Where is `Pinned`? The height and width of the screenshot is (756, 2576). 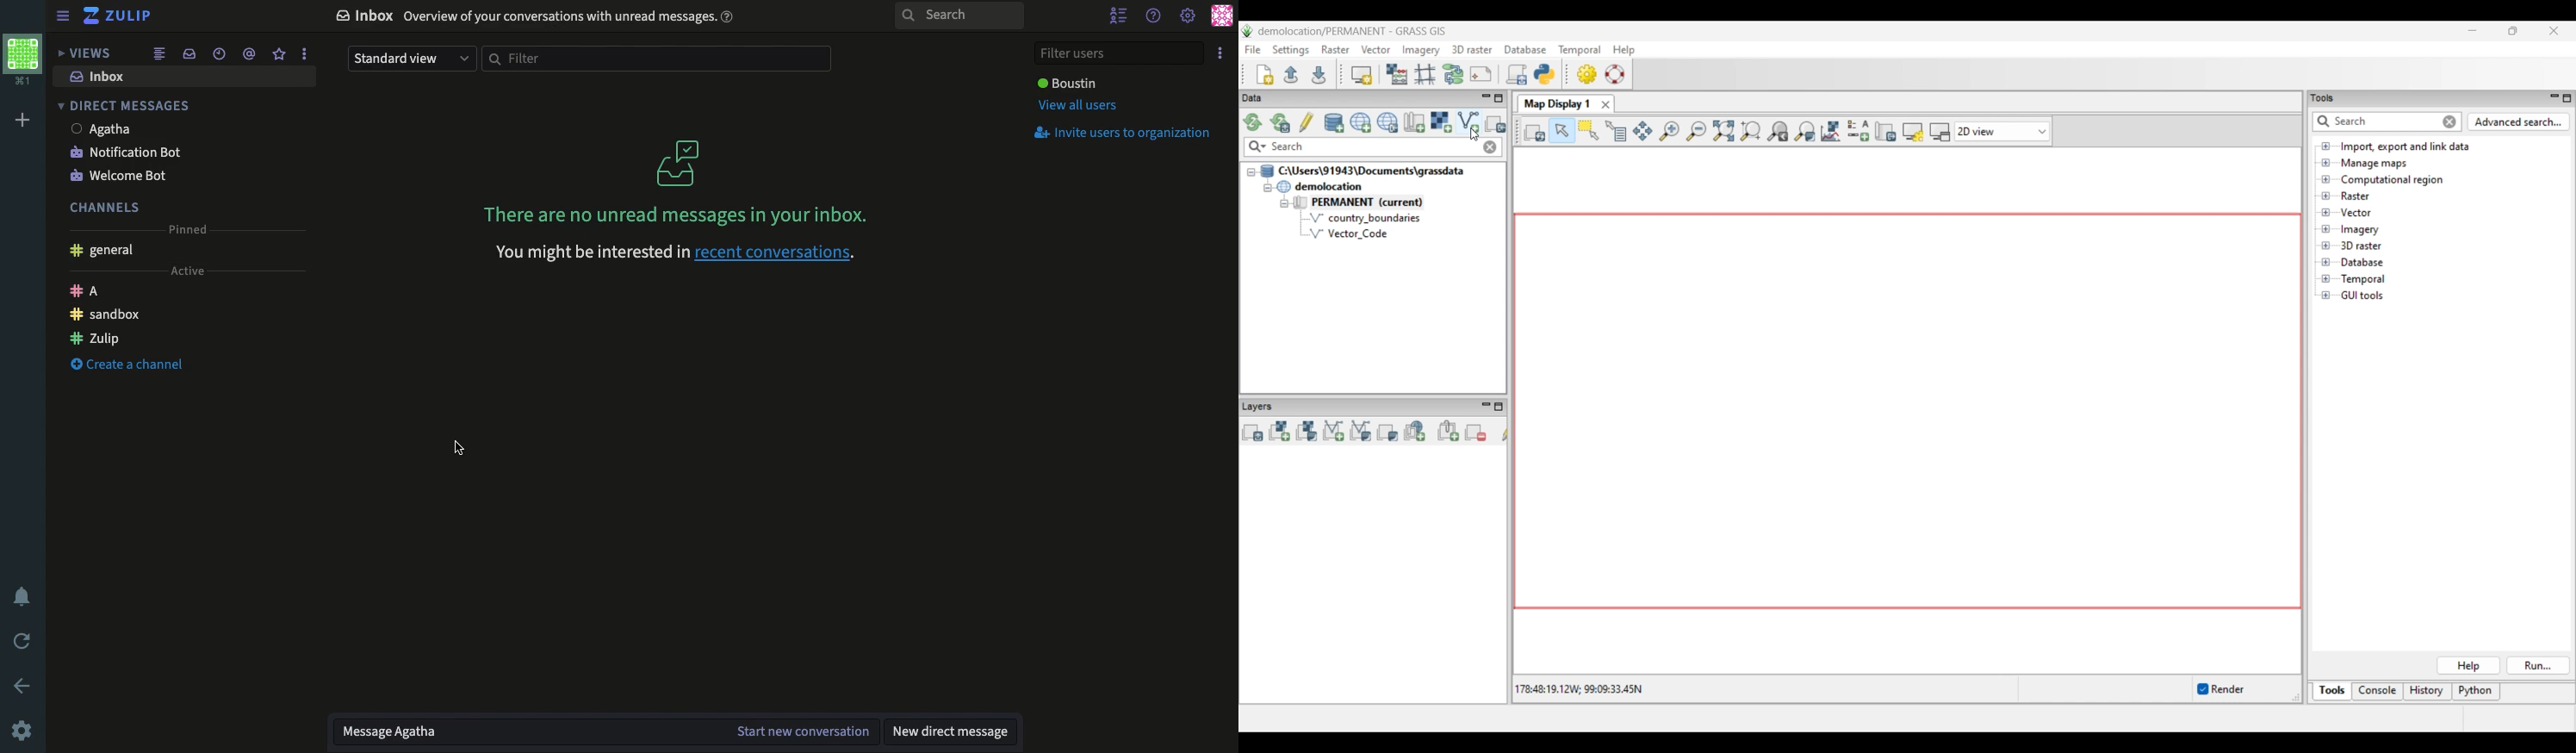 Pinned is located at coordinates (189, 230).